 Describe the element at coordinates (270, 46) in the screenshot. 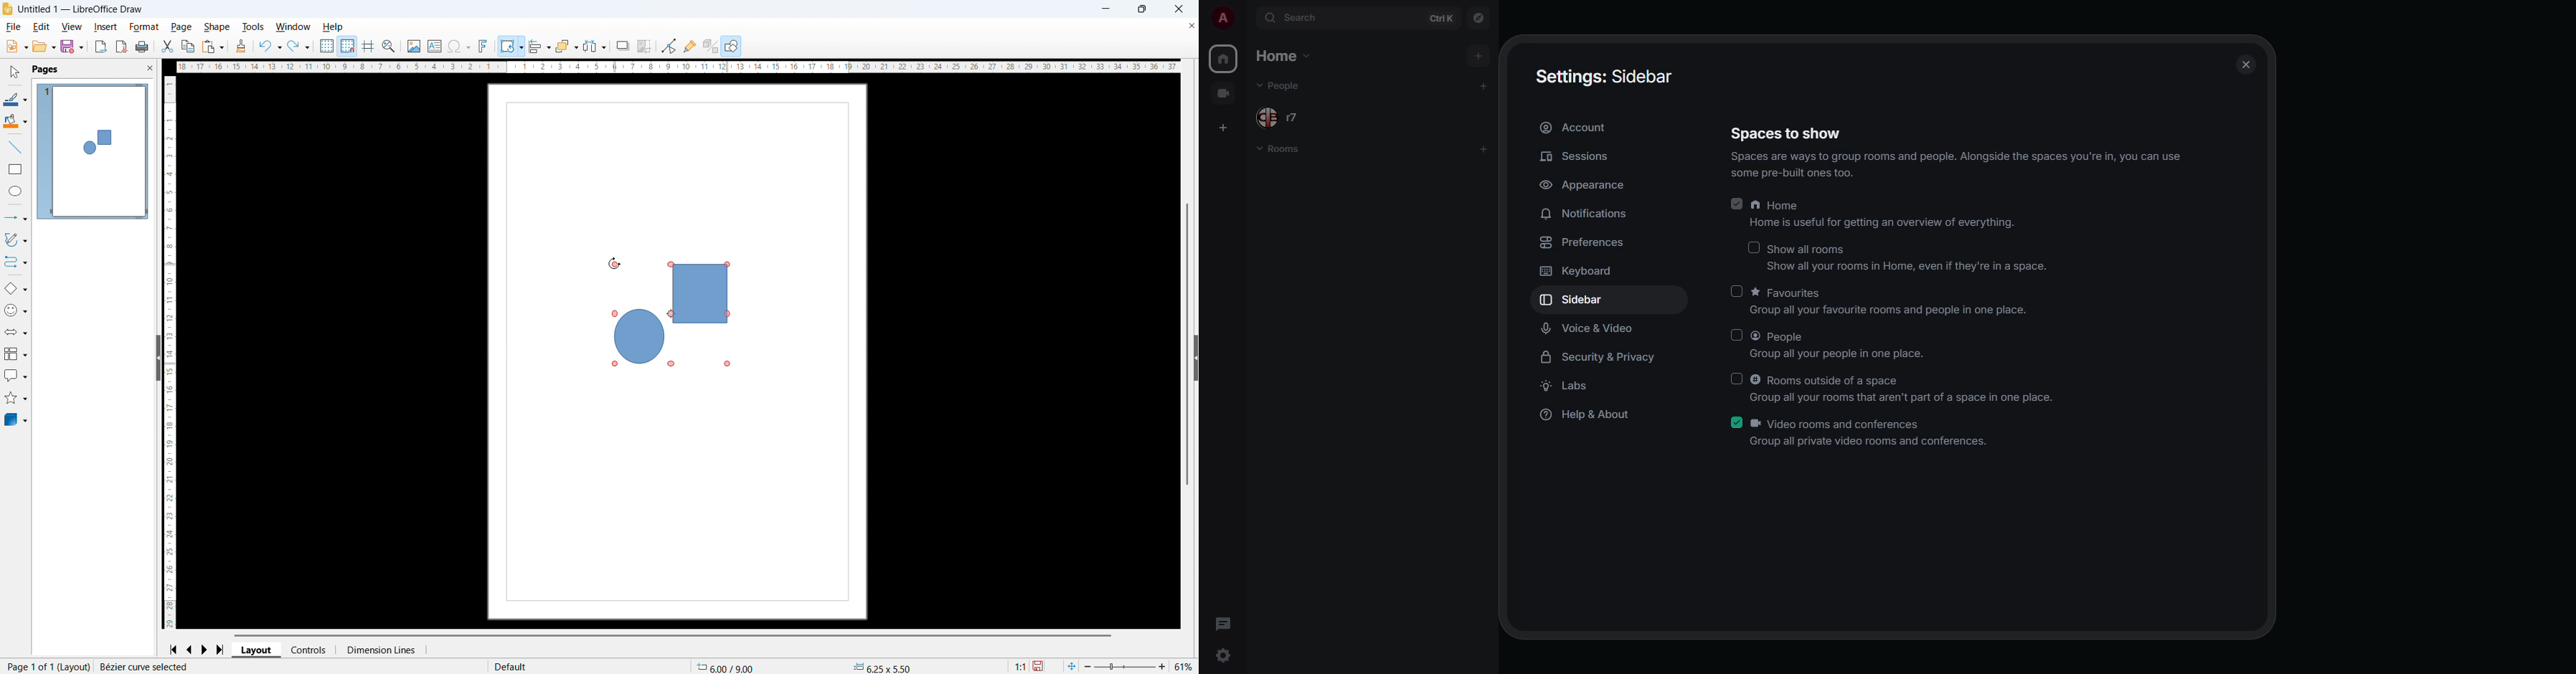

I see `Undo ` at that location.